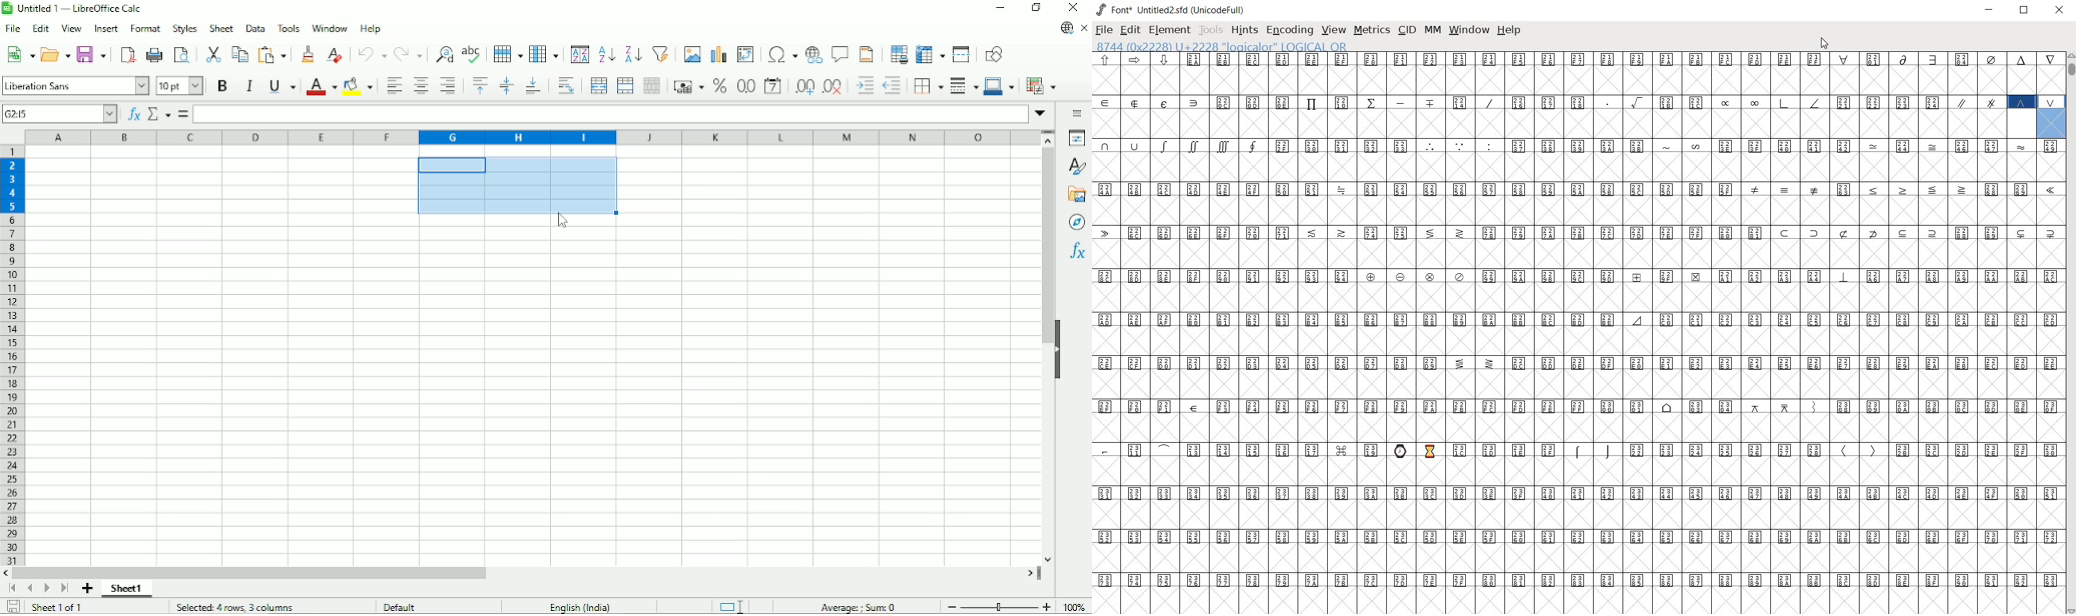 The height and width of the screenshot is (616, 2100). What do you see at coordinates (994, 53) in the screenshot?
I see `Show draw functions` at bounding box center [994, 53].